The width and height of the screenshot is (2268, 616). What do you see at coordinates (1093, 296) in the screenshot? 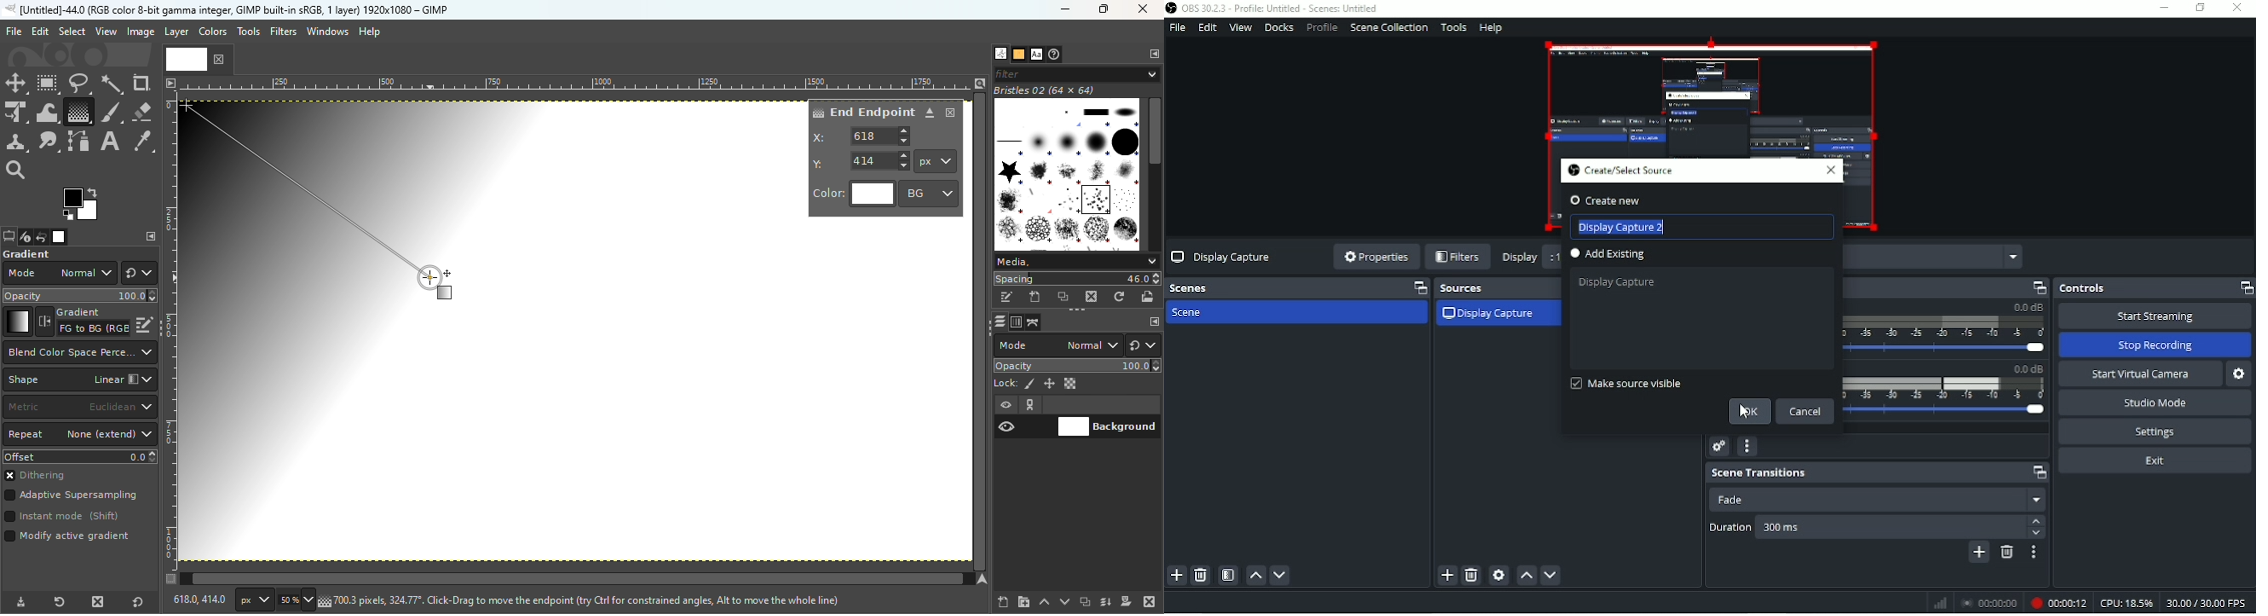
I see `Delete this brush` at bounding box center [1093, 296].